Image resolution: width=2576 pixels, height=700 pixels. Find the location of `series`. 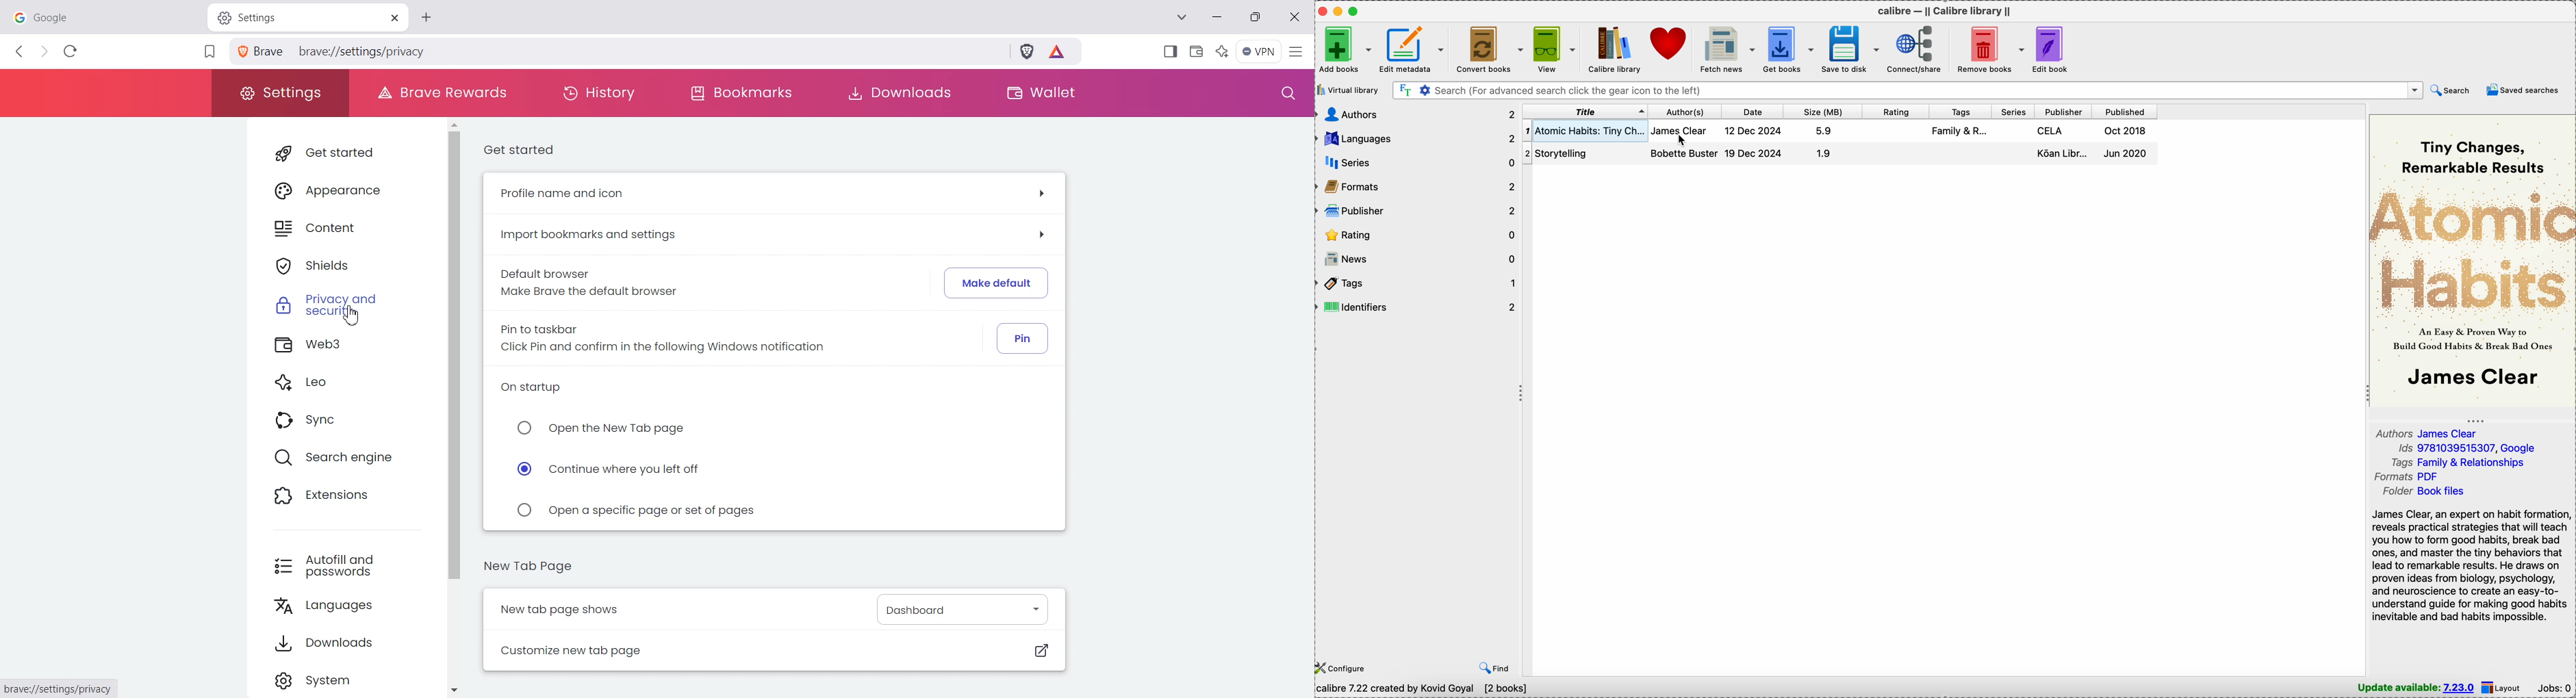

series is located at coordinates (2014, 111).